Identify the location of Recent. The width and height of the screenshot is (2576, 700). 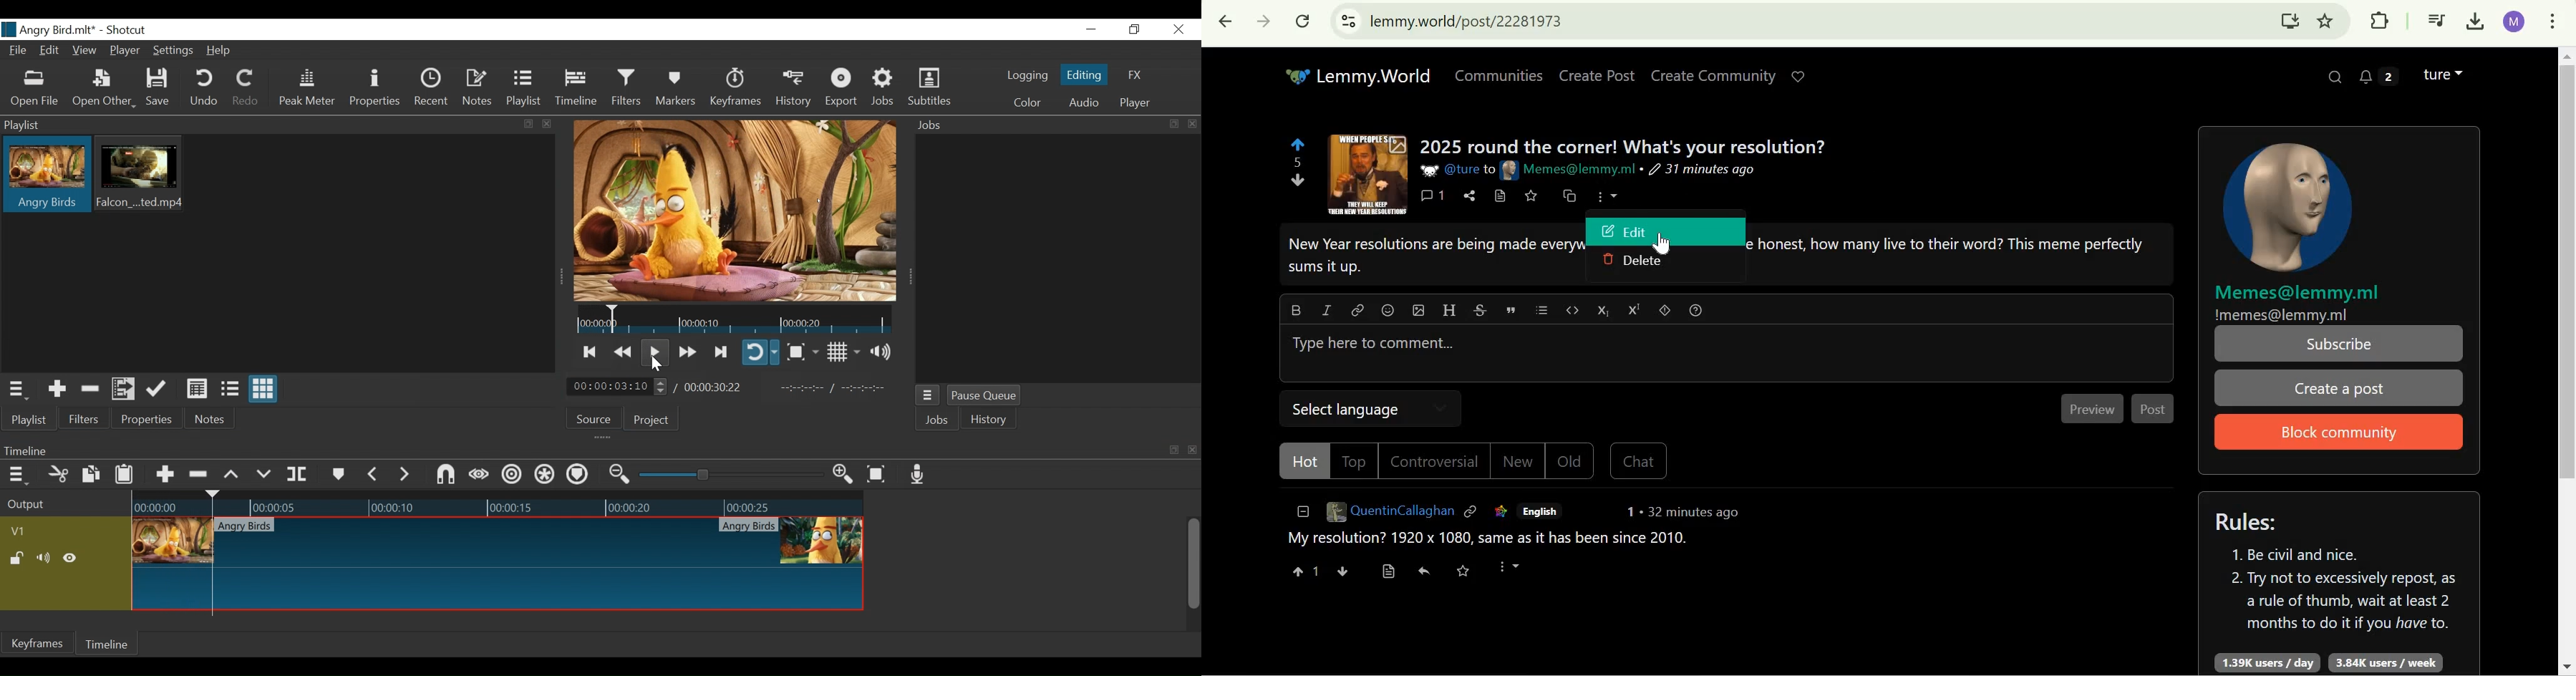
(434, 90).